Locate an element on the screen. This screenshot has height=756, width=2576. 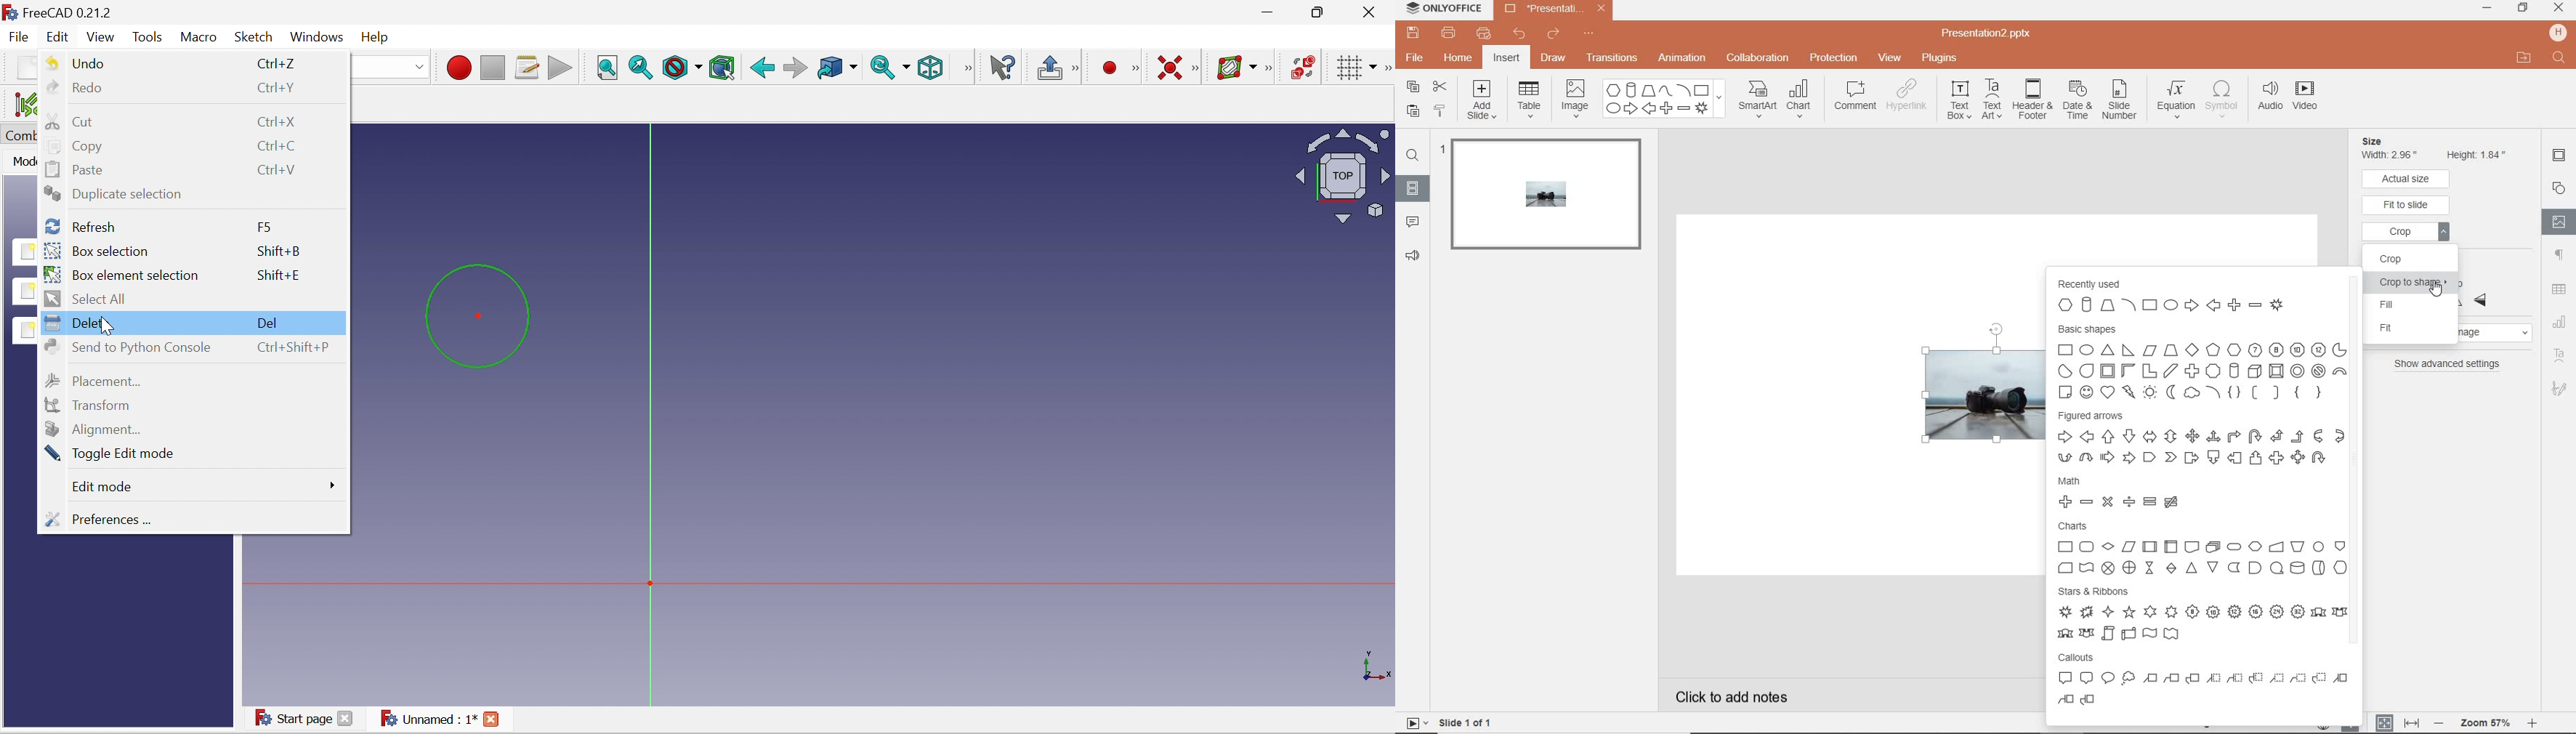
Edit mode is located at coordinates (103, 486).